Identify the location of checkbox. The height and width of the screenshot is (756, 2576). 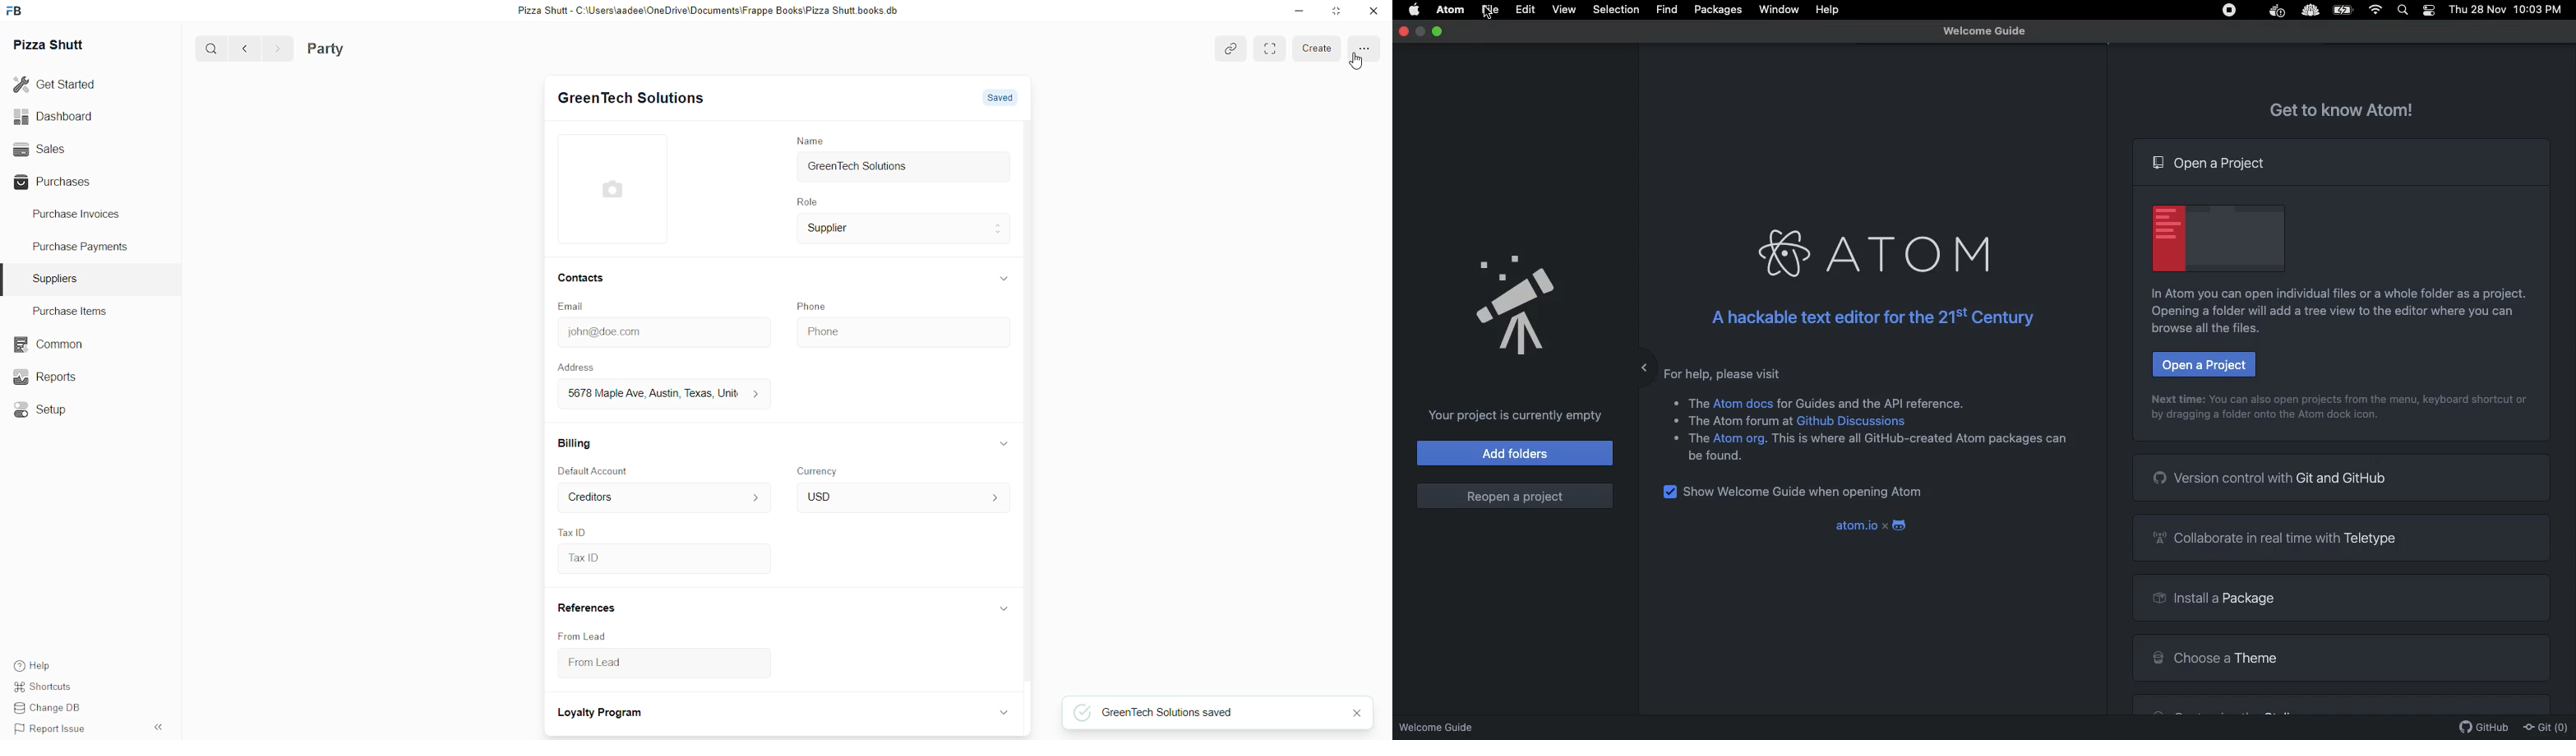
(1669, 493).